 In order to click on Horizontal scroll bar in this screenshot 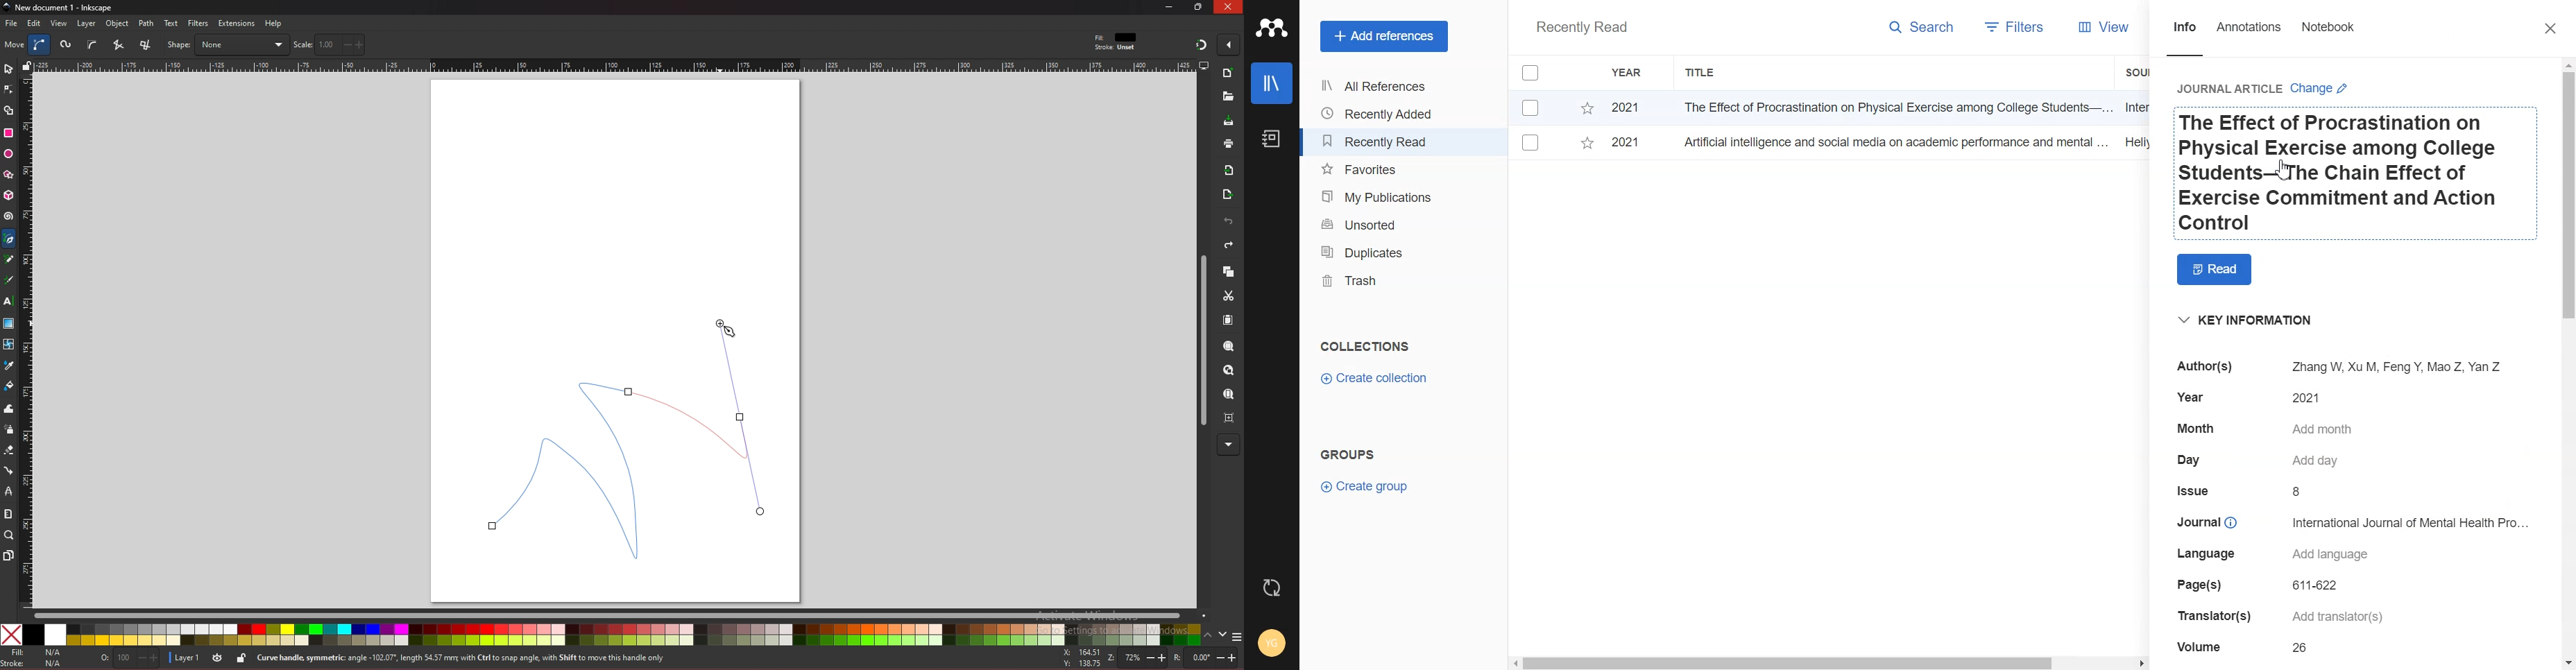, I will do `click(1829, 662)`.